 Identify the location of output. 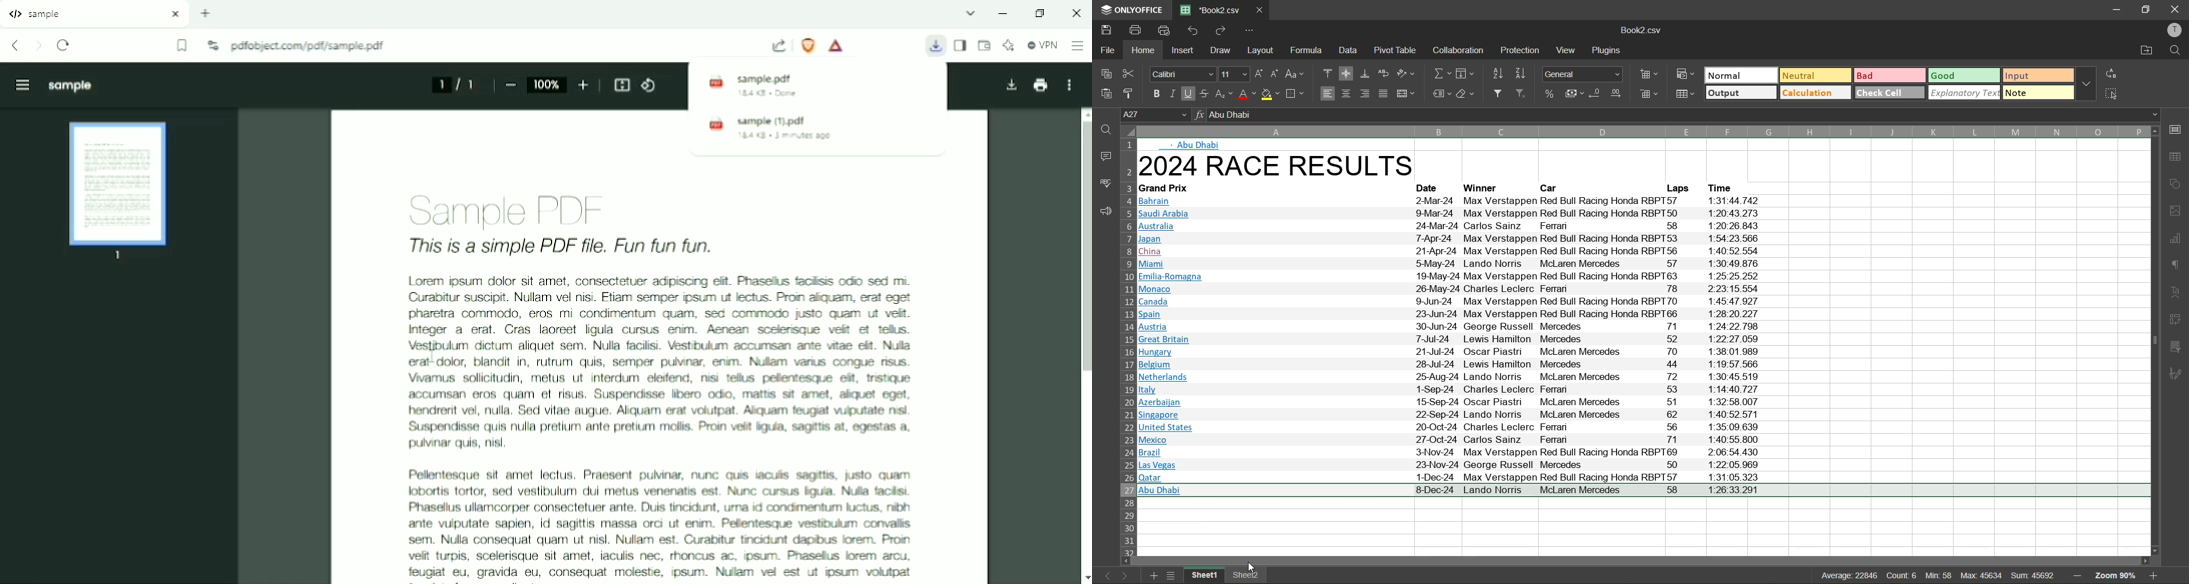
(1741, 94).